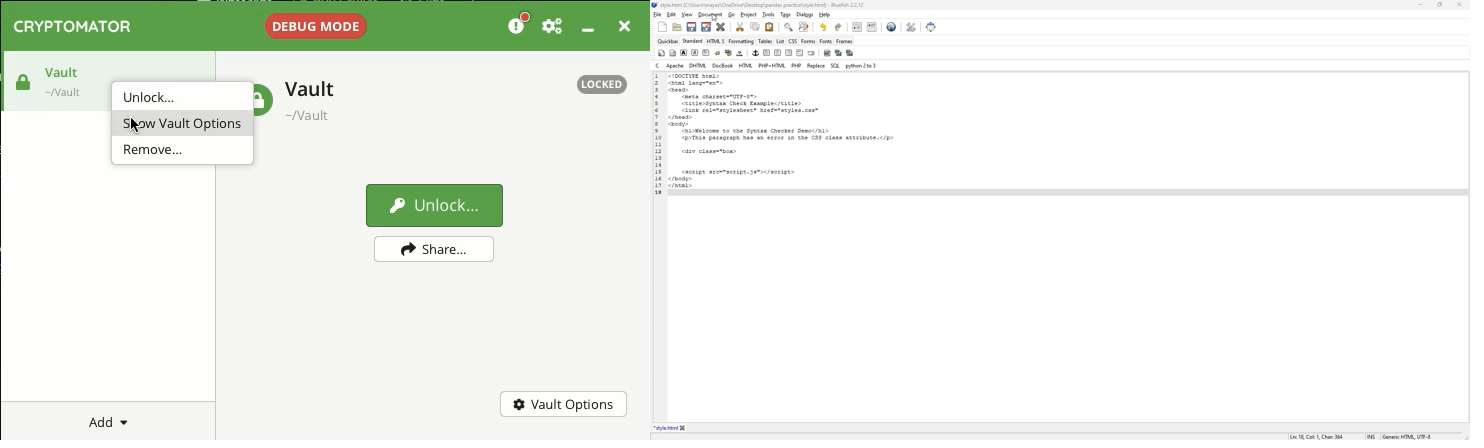 The height and width of the screenshot is (448, 1484). I want to click on Vault, so click(300, 96).